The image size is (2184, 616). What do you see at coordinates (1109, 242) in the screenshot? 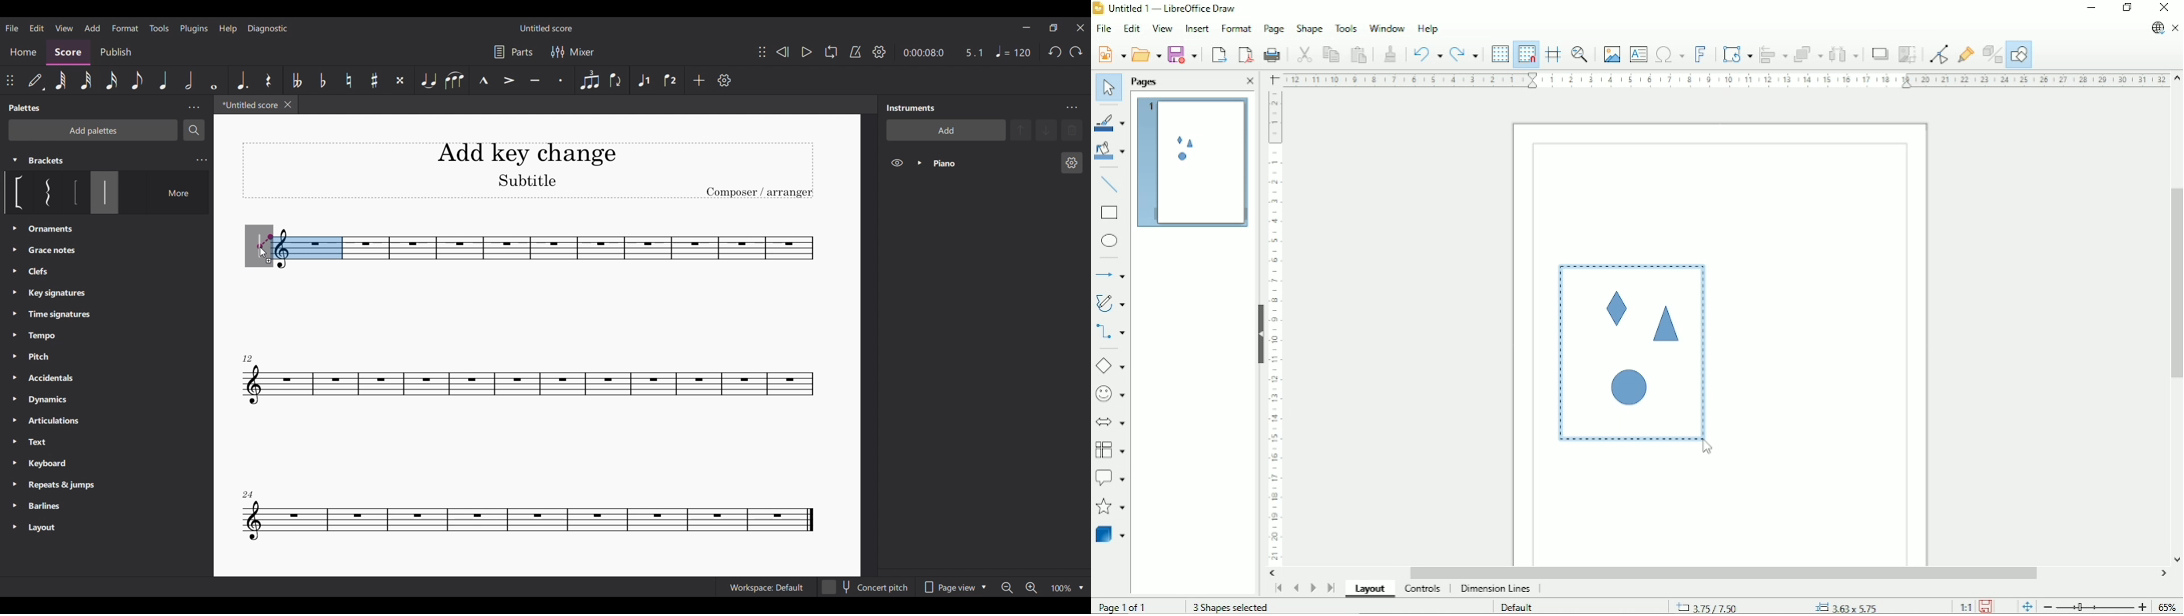
I see `Ellipse` at bounding box center [1109, 242].